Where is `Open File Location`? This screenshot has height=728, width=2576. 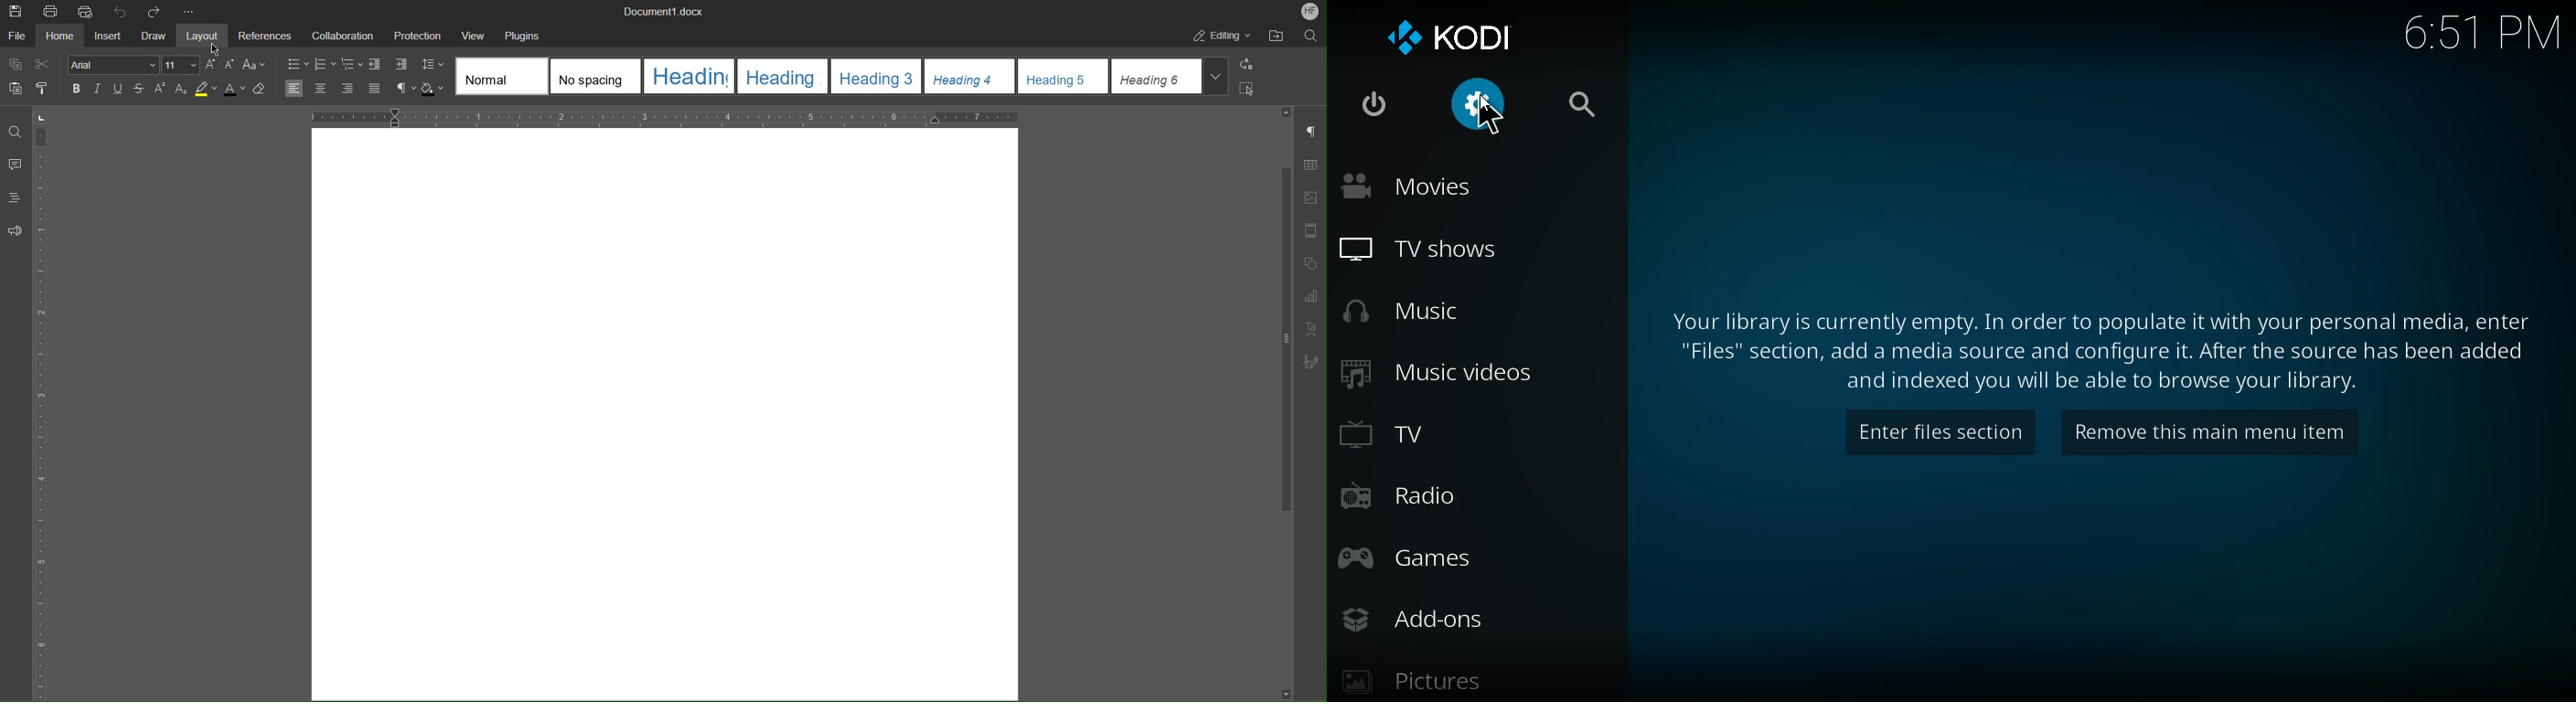 Open File Location is located at coordinates (1273, 36).